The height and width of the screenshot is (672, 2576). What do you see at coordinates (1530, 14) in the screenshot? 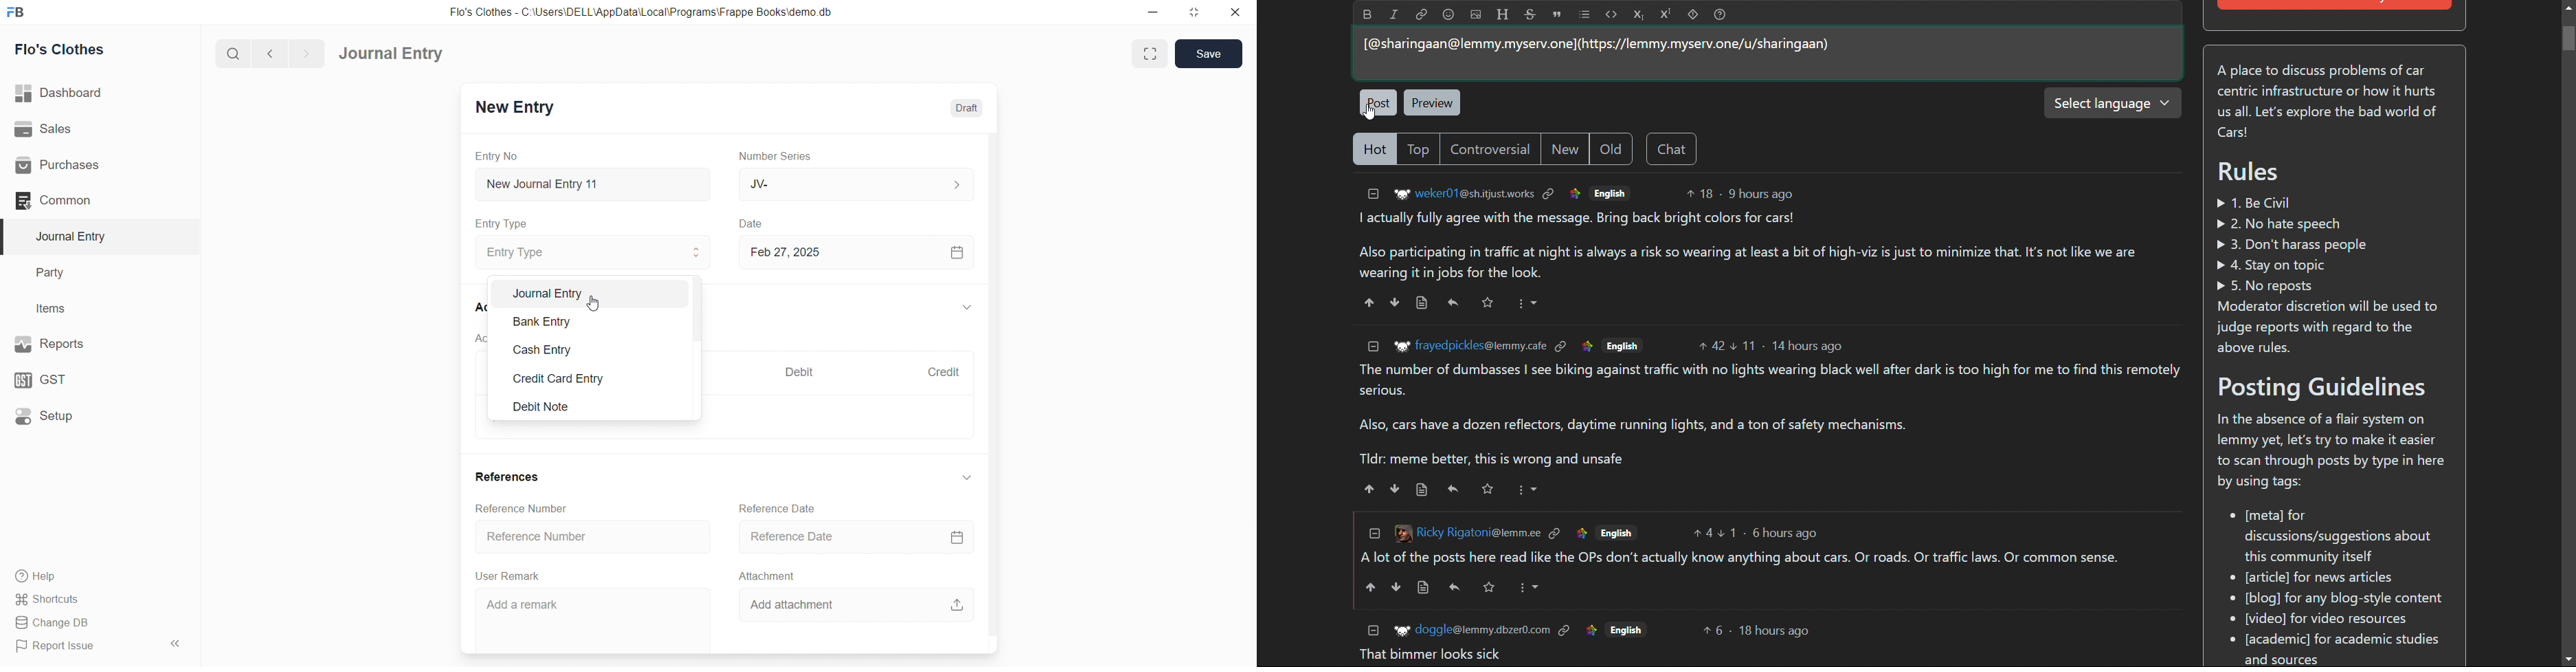
I see `strikethrough` at bounding box center [1530, 14].